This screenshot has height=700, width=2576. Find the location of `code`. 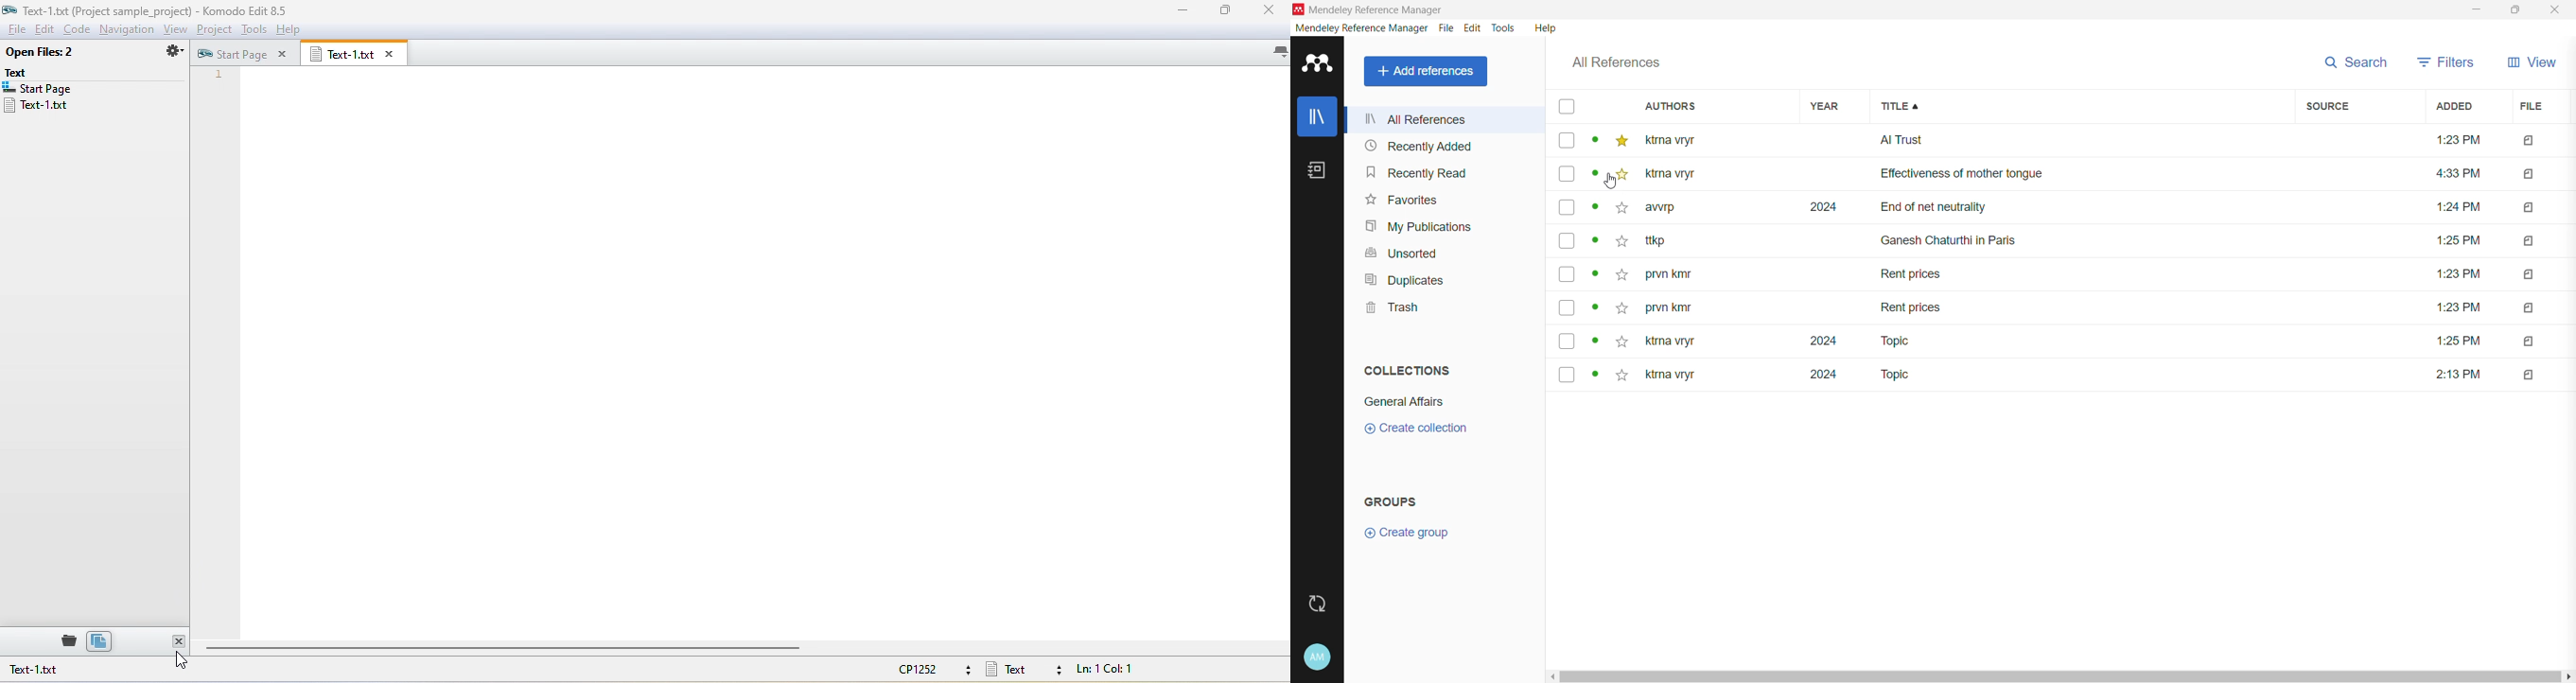

code is located at coordinates (78, 29).